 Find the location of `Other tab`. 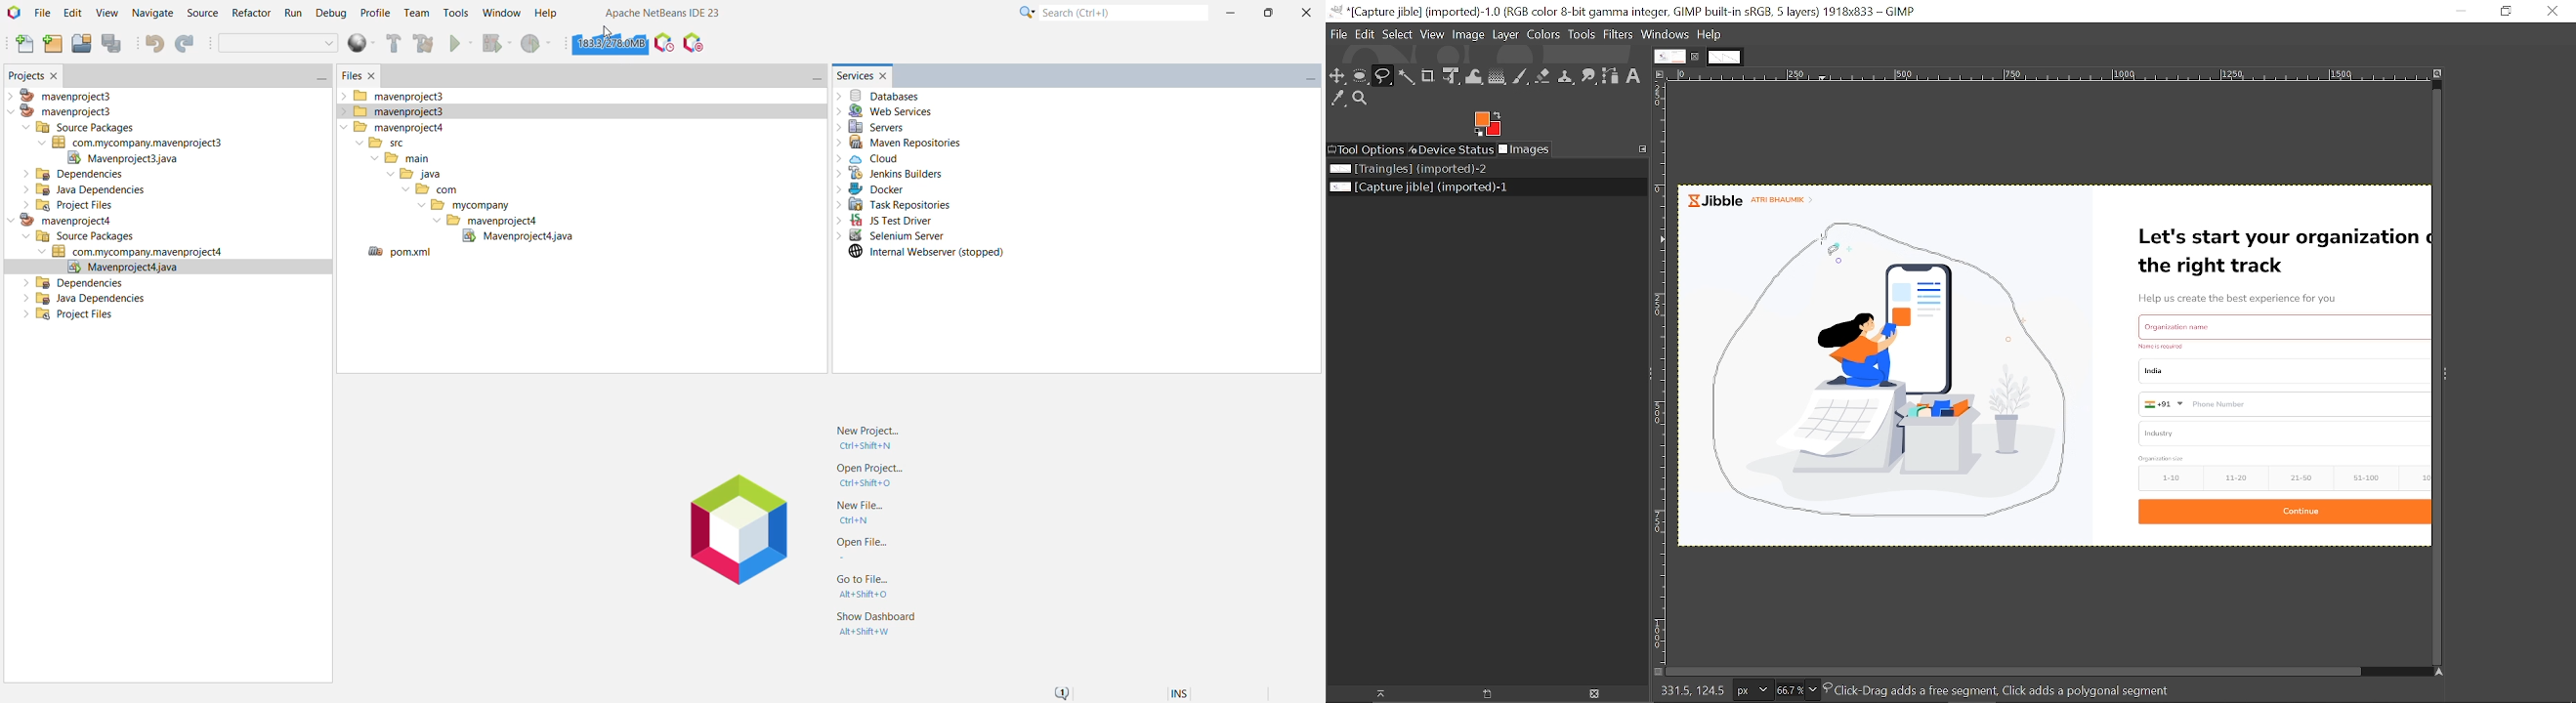

Other tab is located at coordinates (1724, 57).